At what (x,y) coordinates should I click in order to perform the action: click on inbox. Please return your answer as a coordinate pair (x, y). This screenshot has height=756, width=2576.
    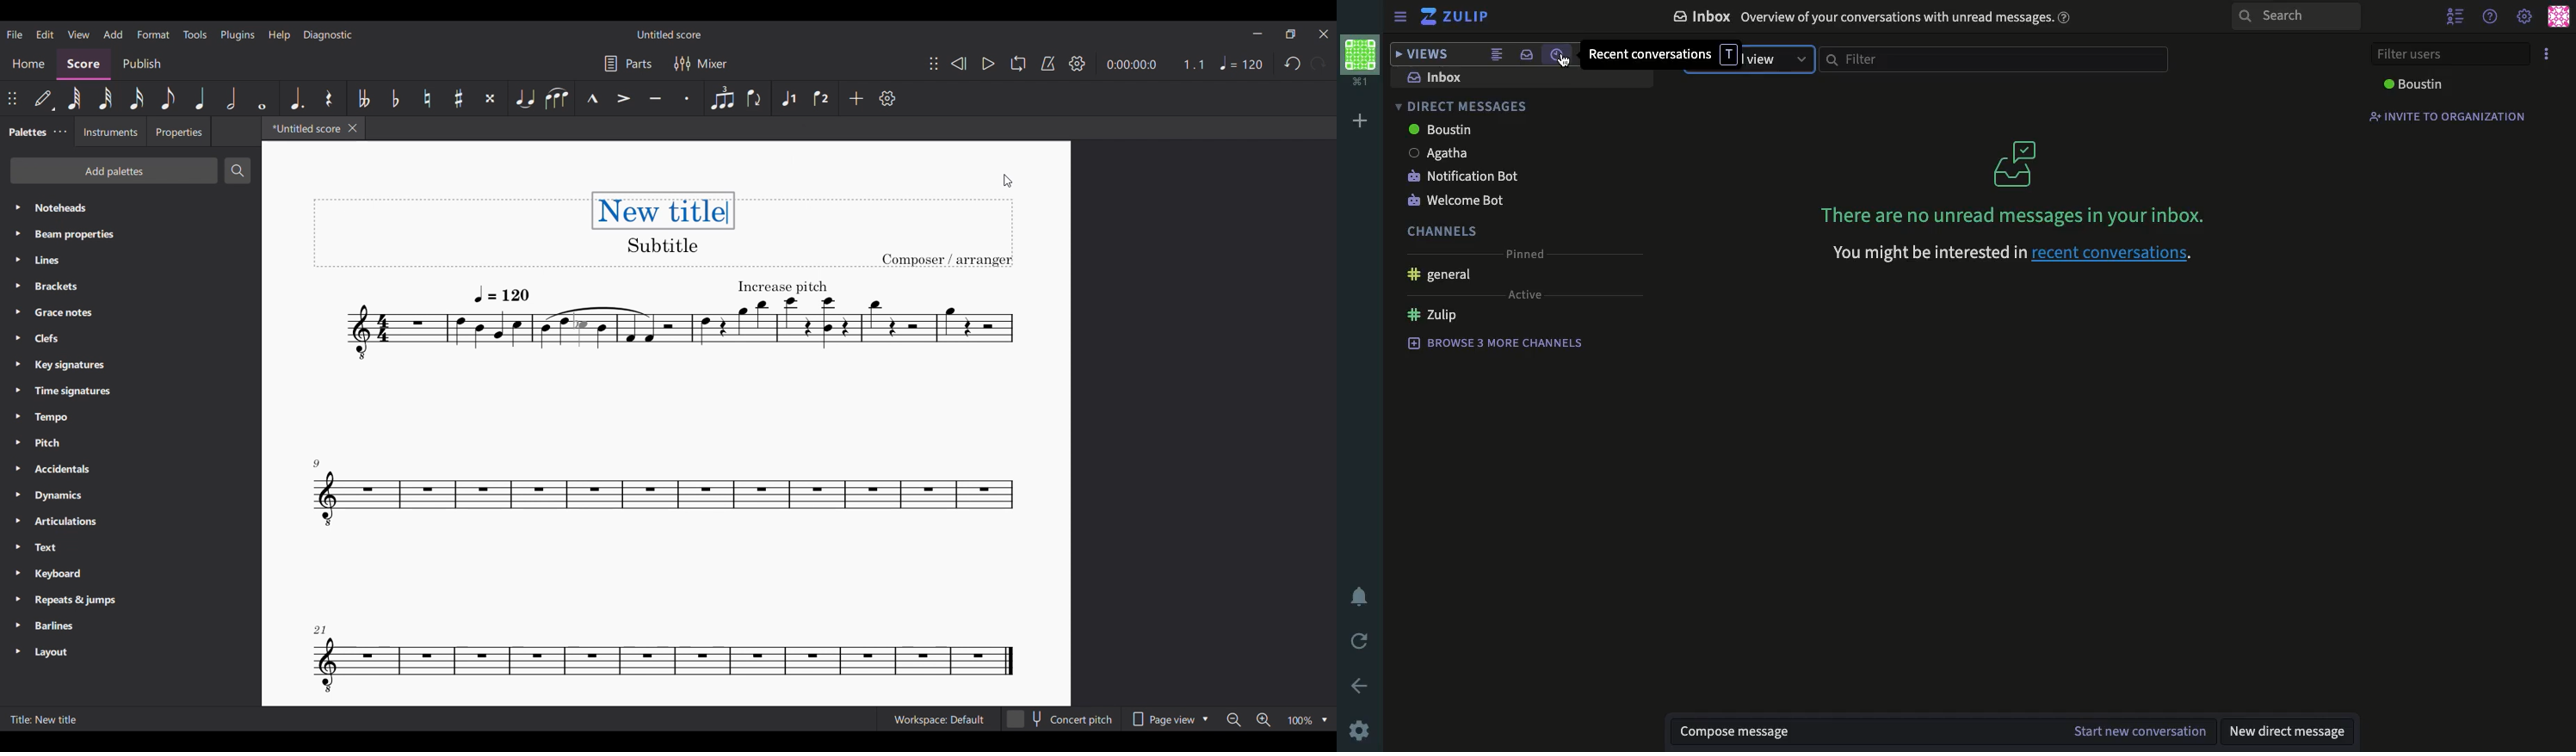
    Looking at the image, I should click on (1525, 54).